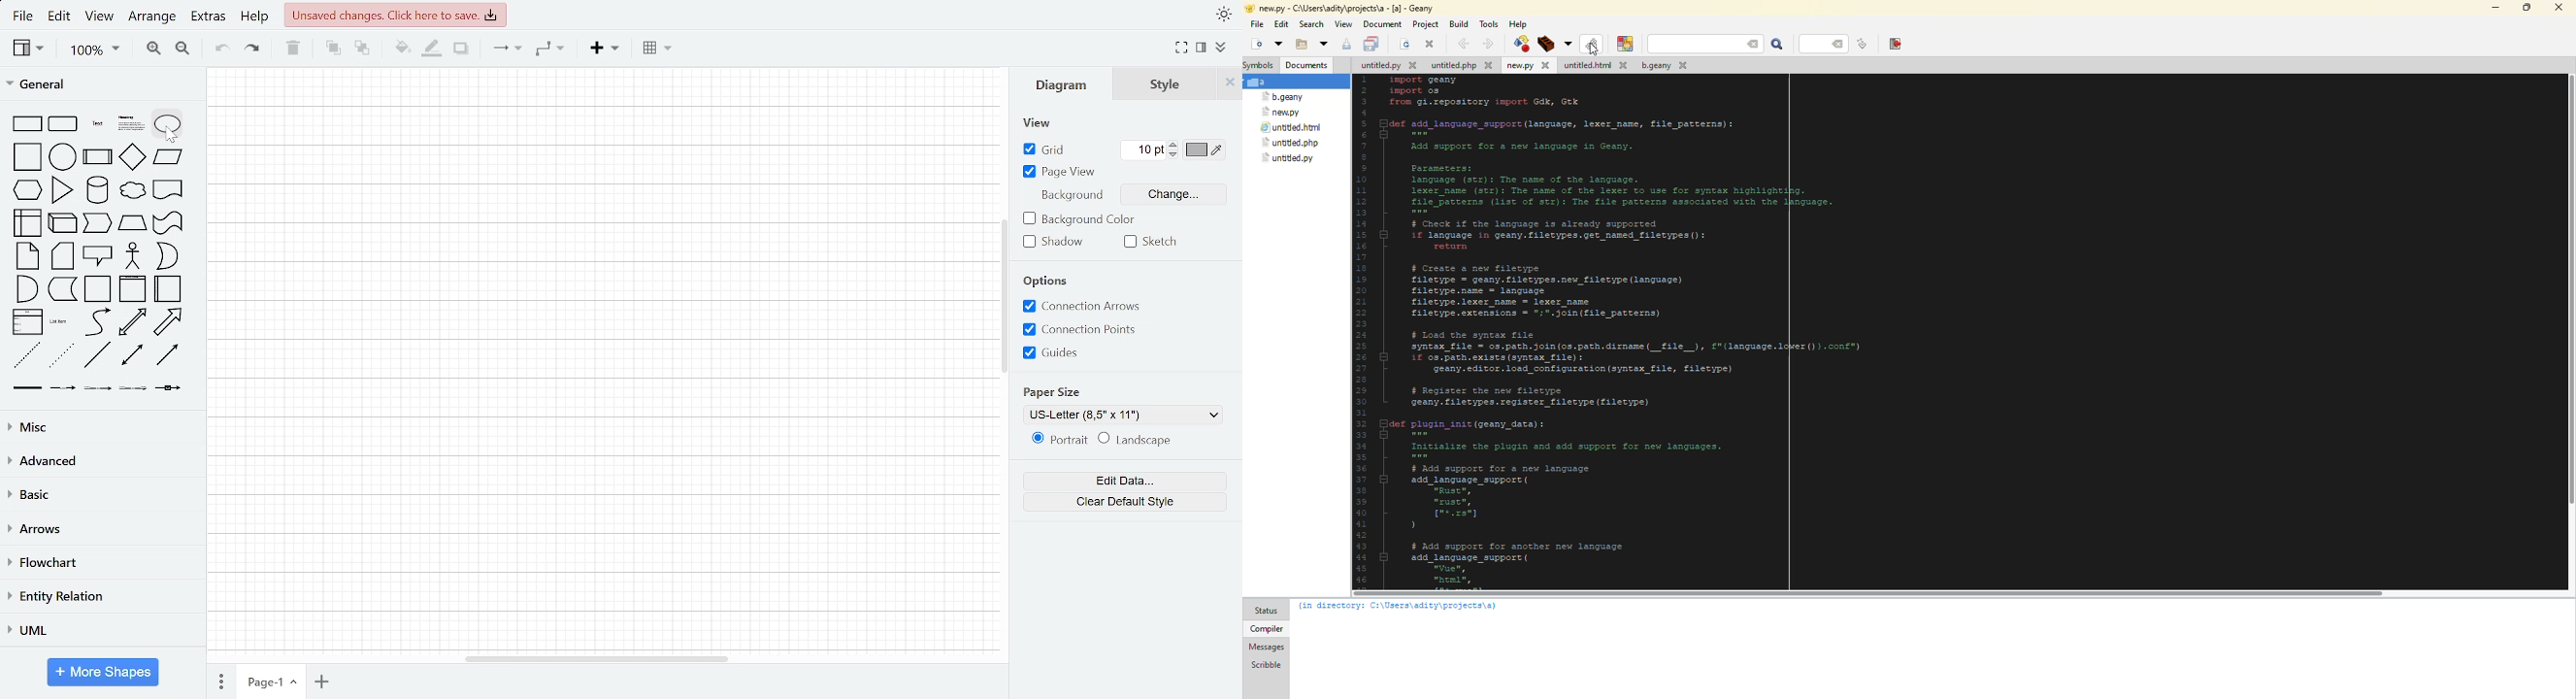 This screenshot has width=2576, height=700. I want to click on undo, so click(218, 49).